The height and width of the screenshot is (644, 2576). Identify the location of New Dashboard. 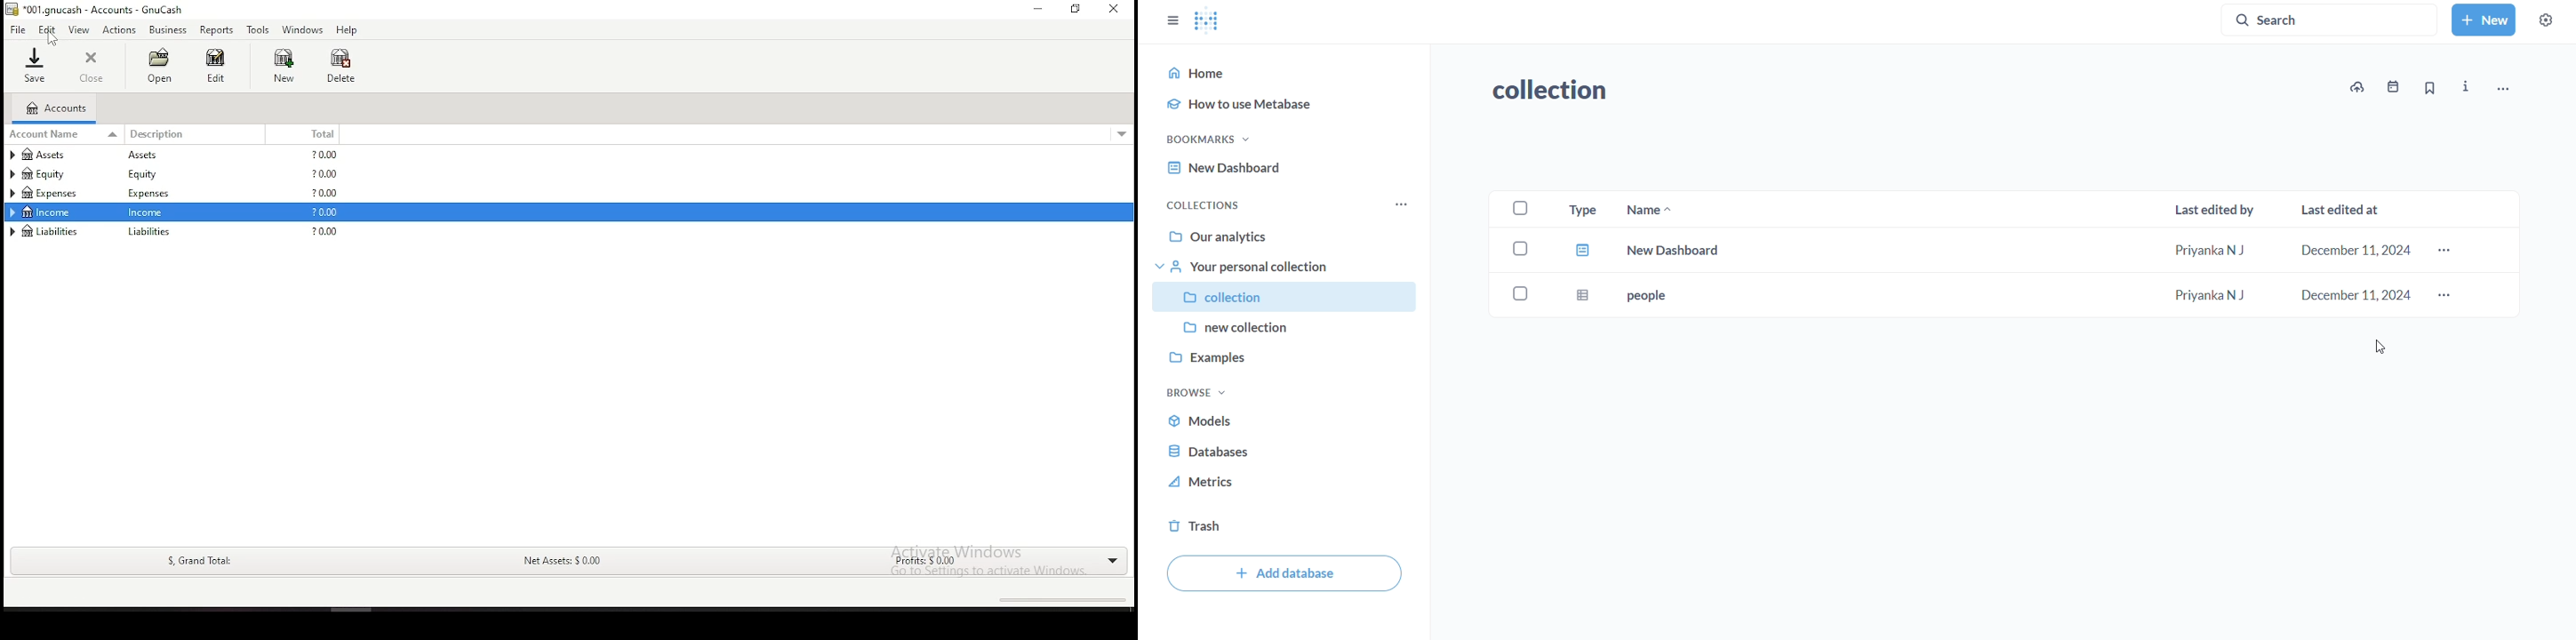
(1222, 169).